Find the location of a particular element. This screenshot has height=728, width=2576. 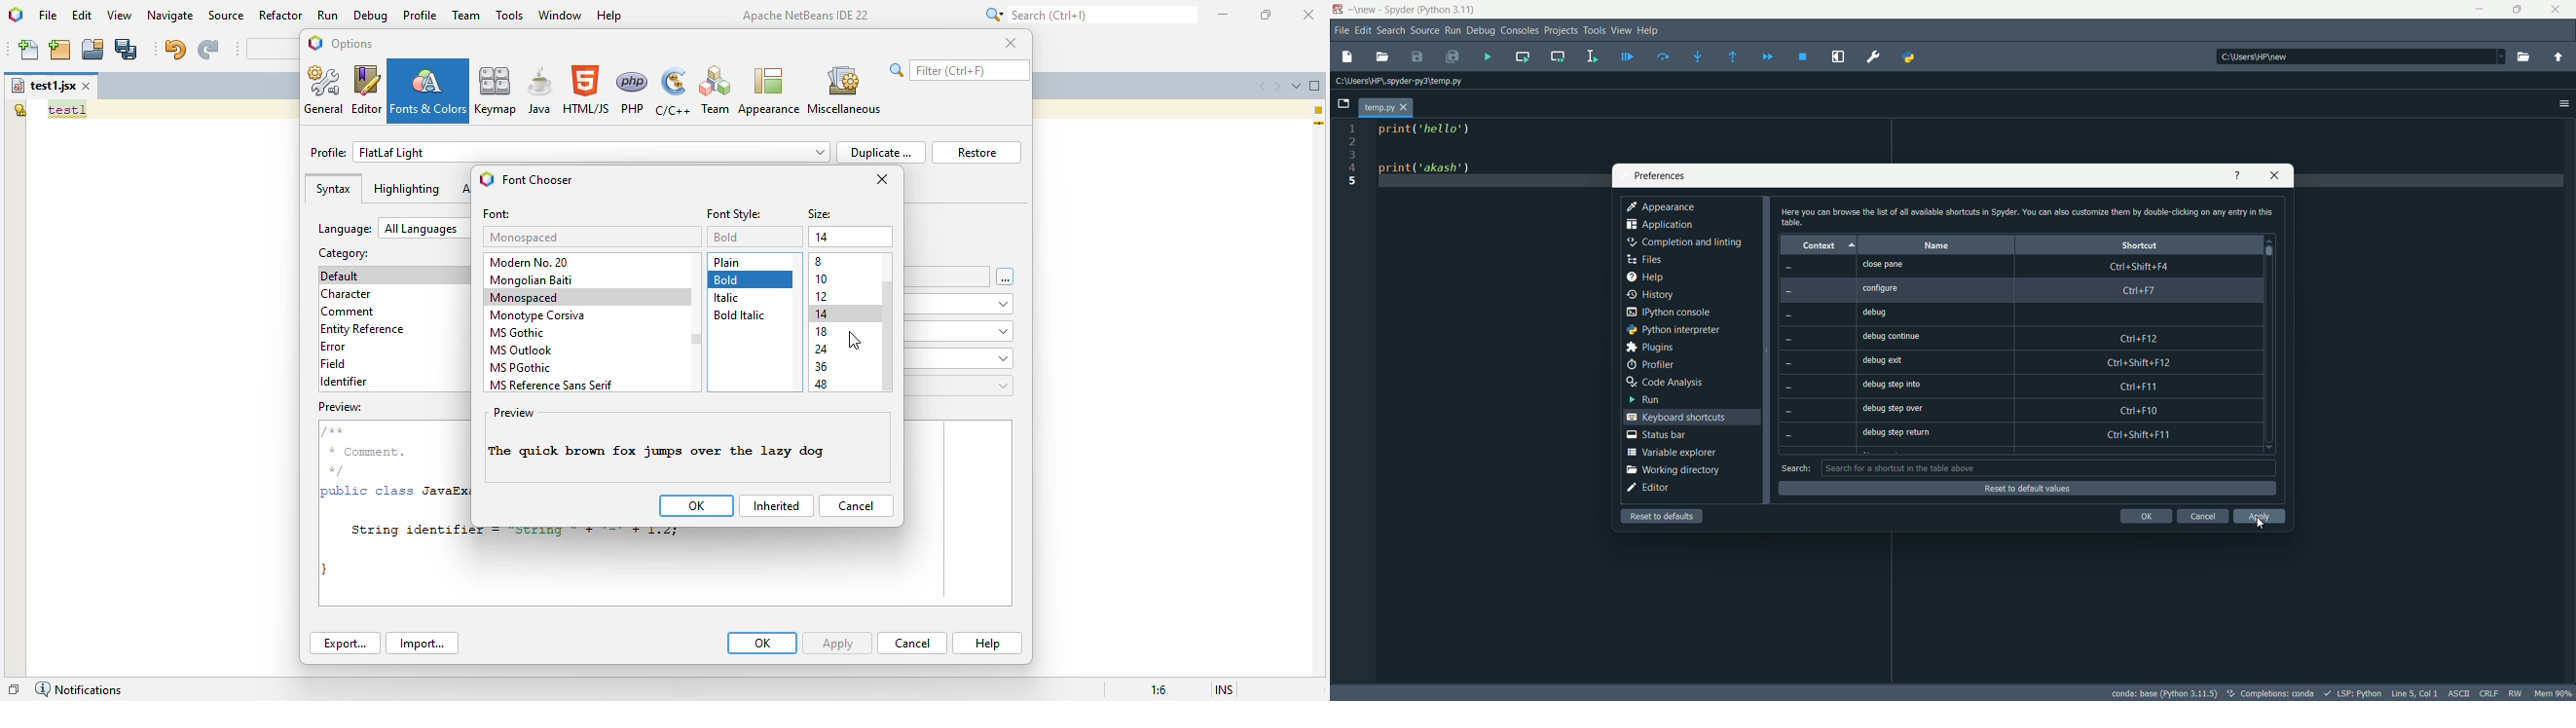

source menu is located at coordinates (1425, 31).